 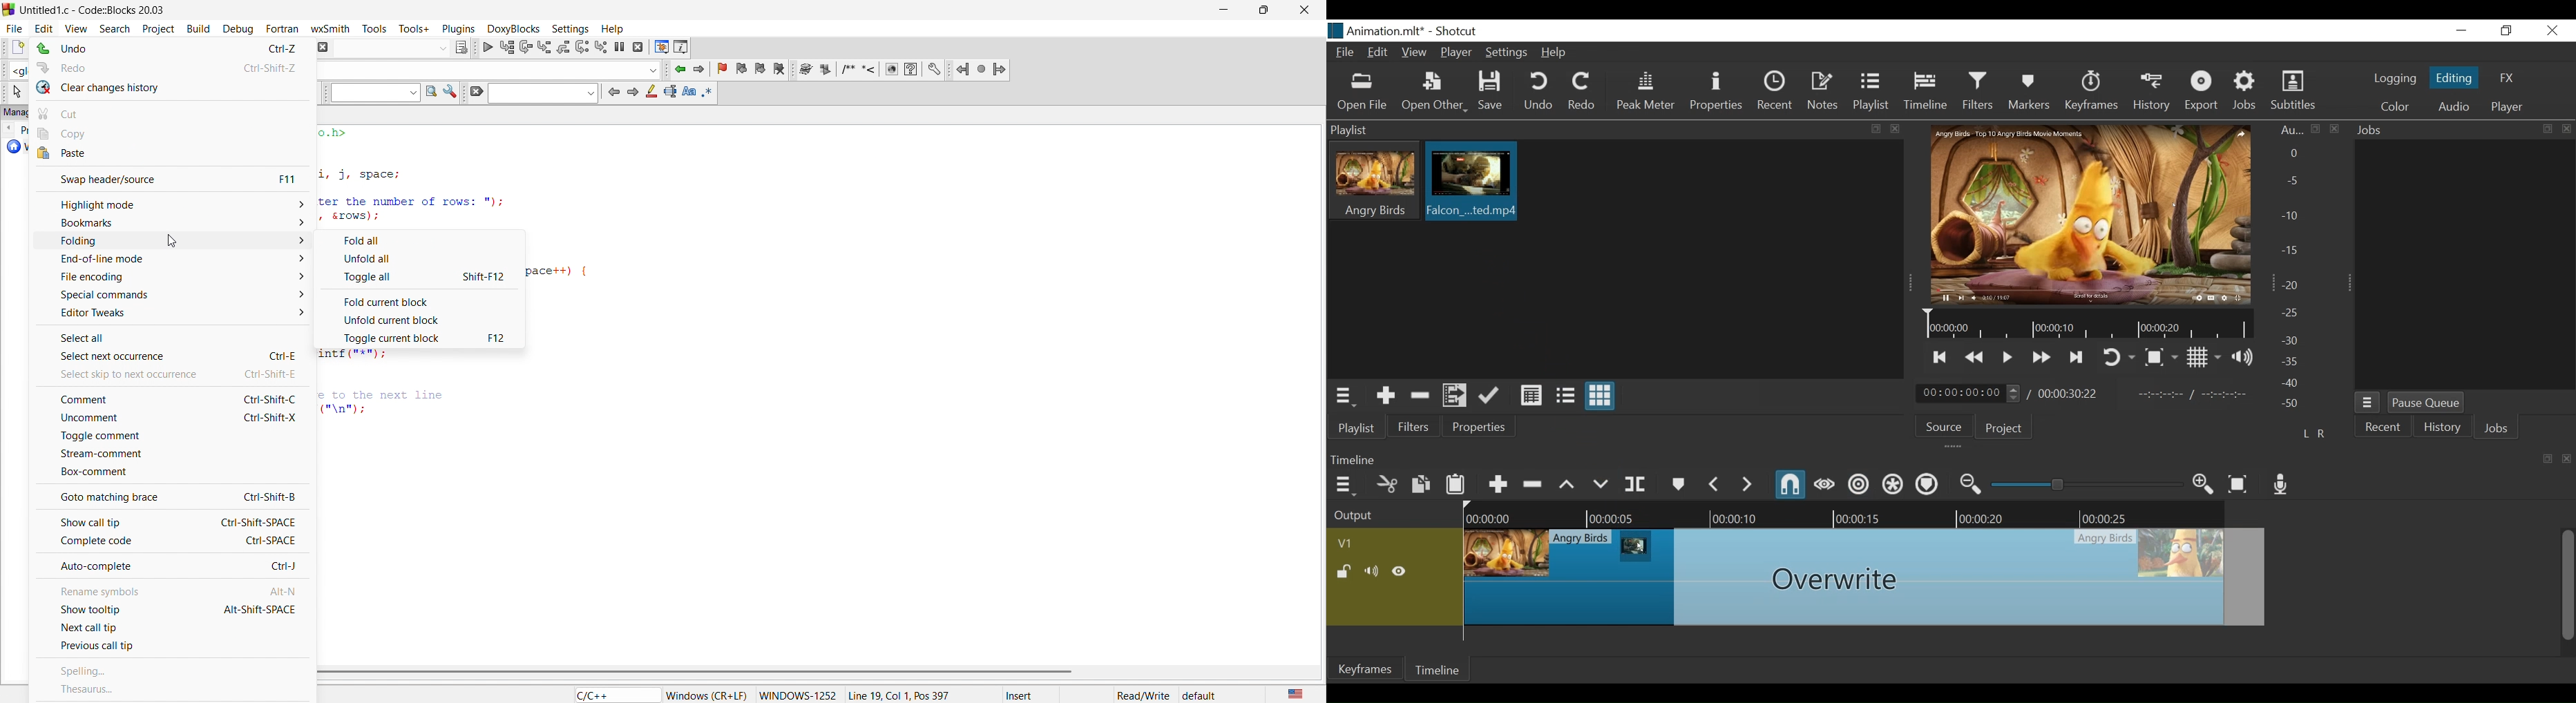 I want to click on Jobs, so click(x=2245, y=92).